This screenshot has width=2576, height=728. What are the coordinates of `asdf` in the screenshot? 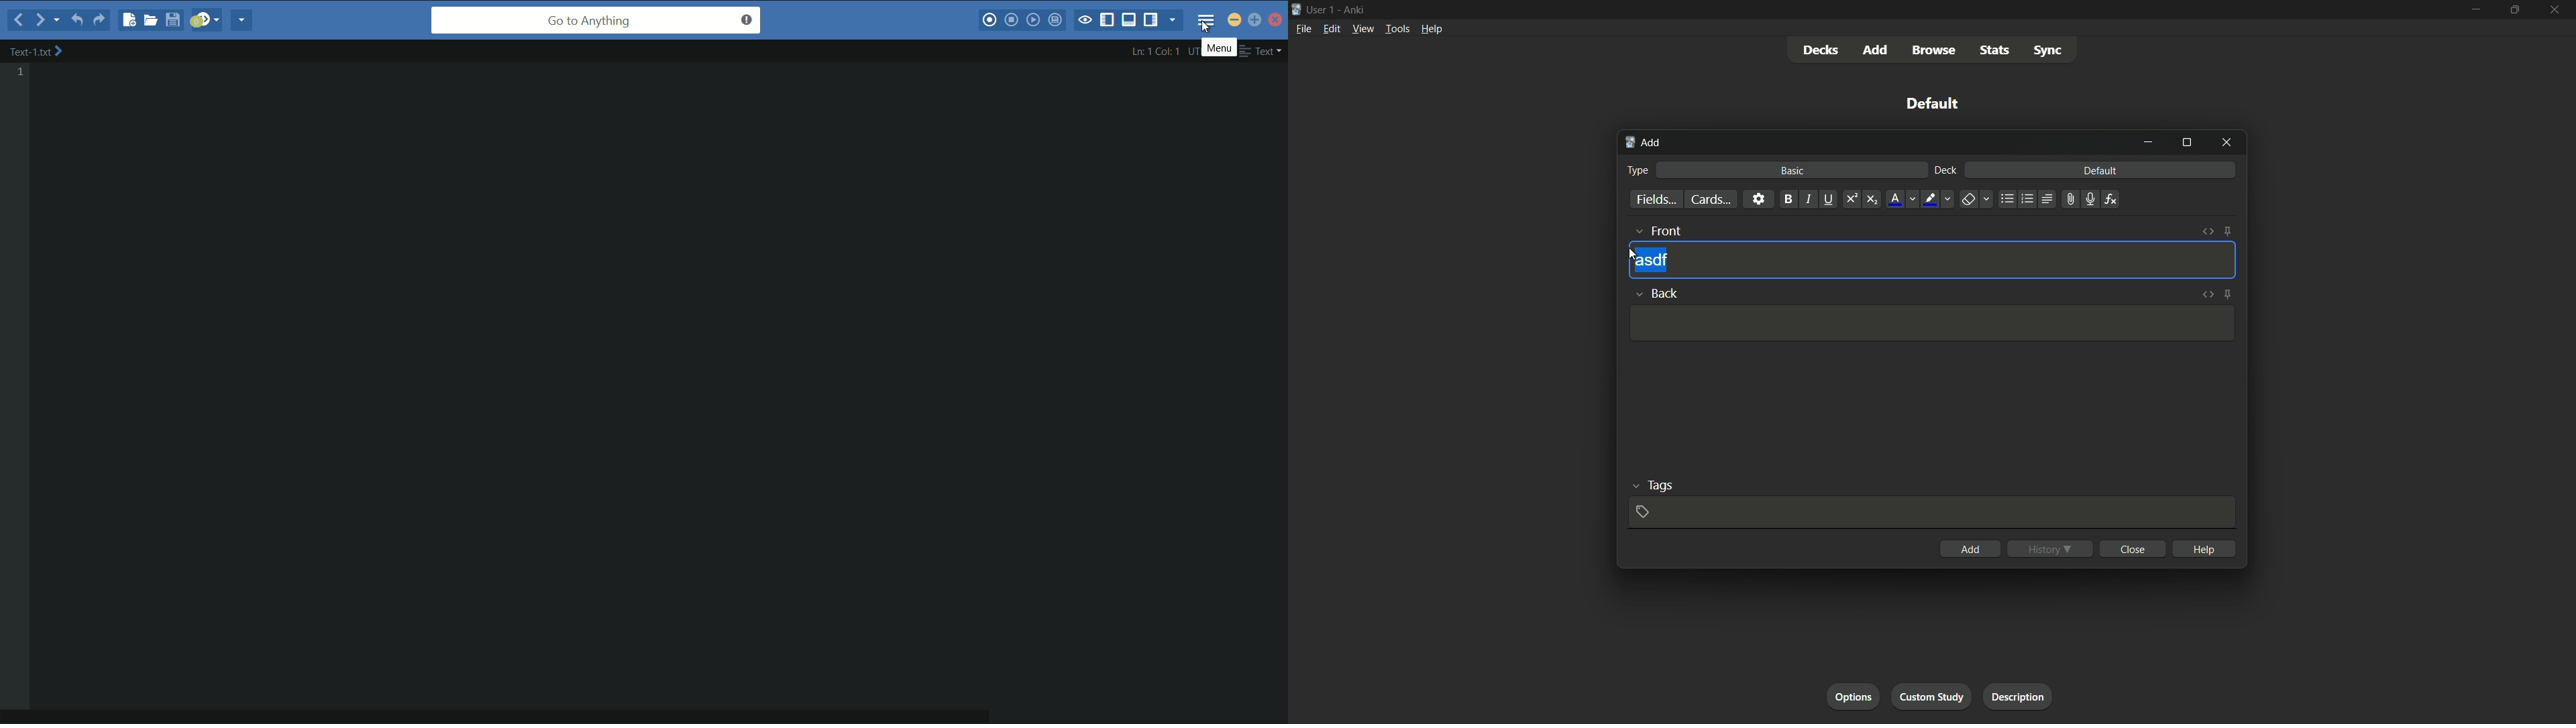 It's located at (1652, 261).